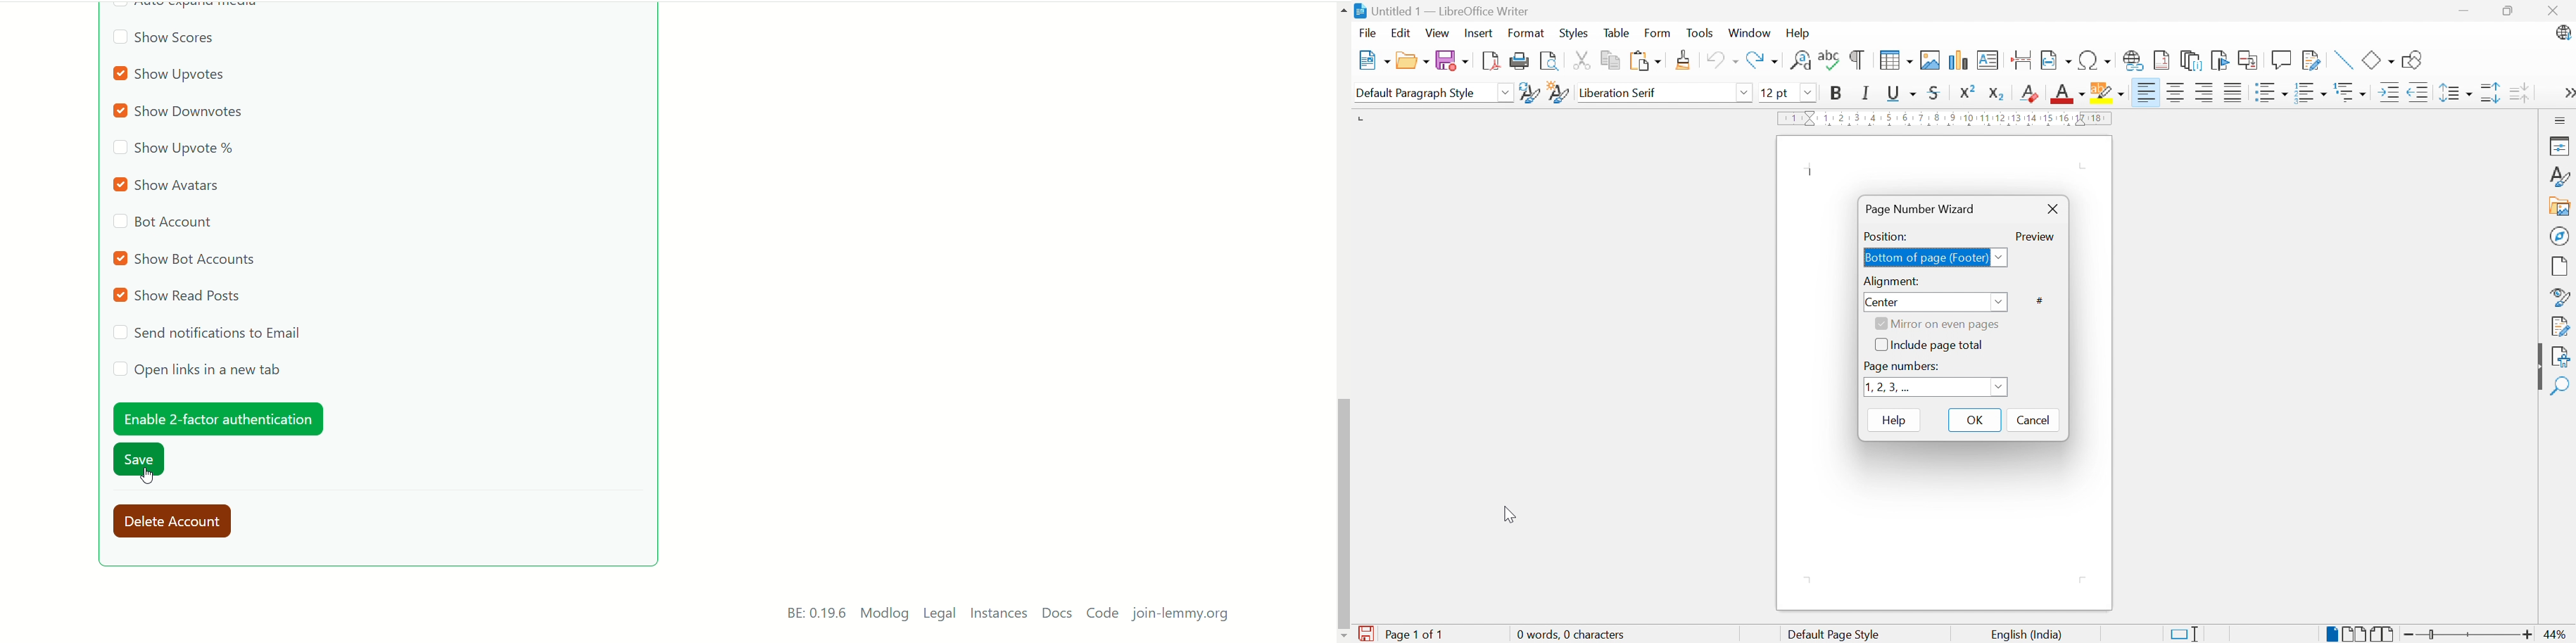  Describe the element at coordinates (2434, 635) in the screenshot. I see `Slider` at that location.